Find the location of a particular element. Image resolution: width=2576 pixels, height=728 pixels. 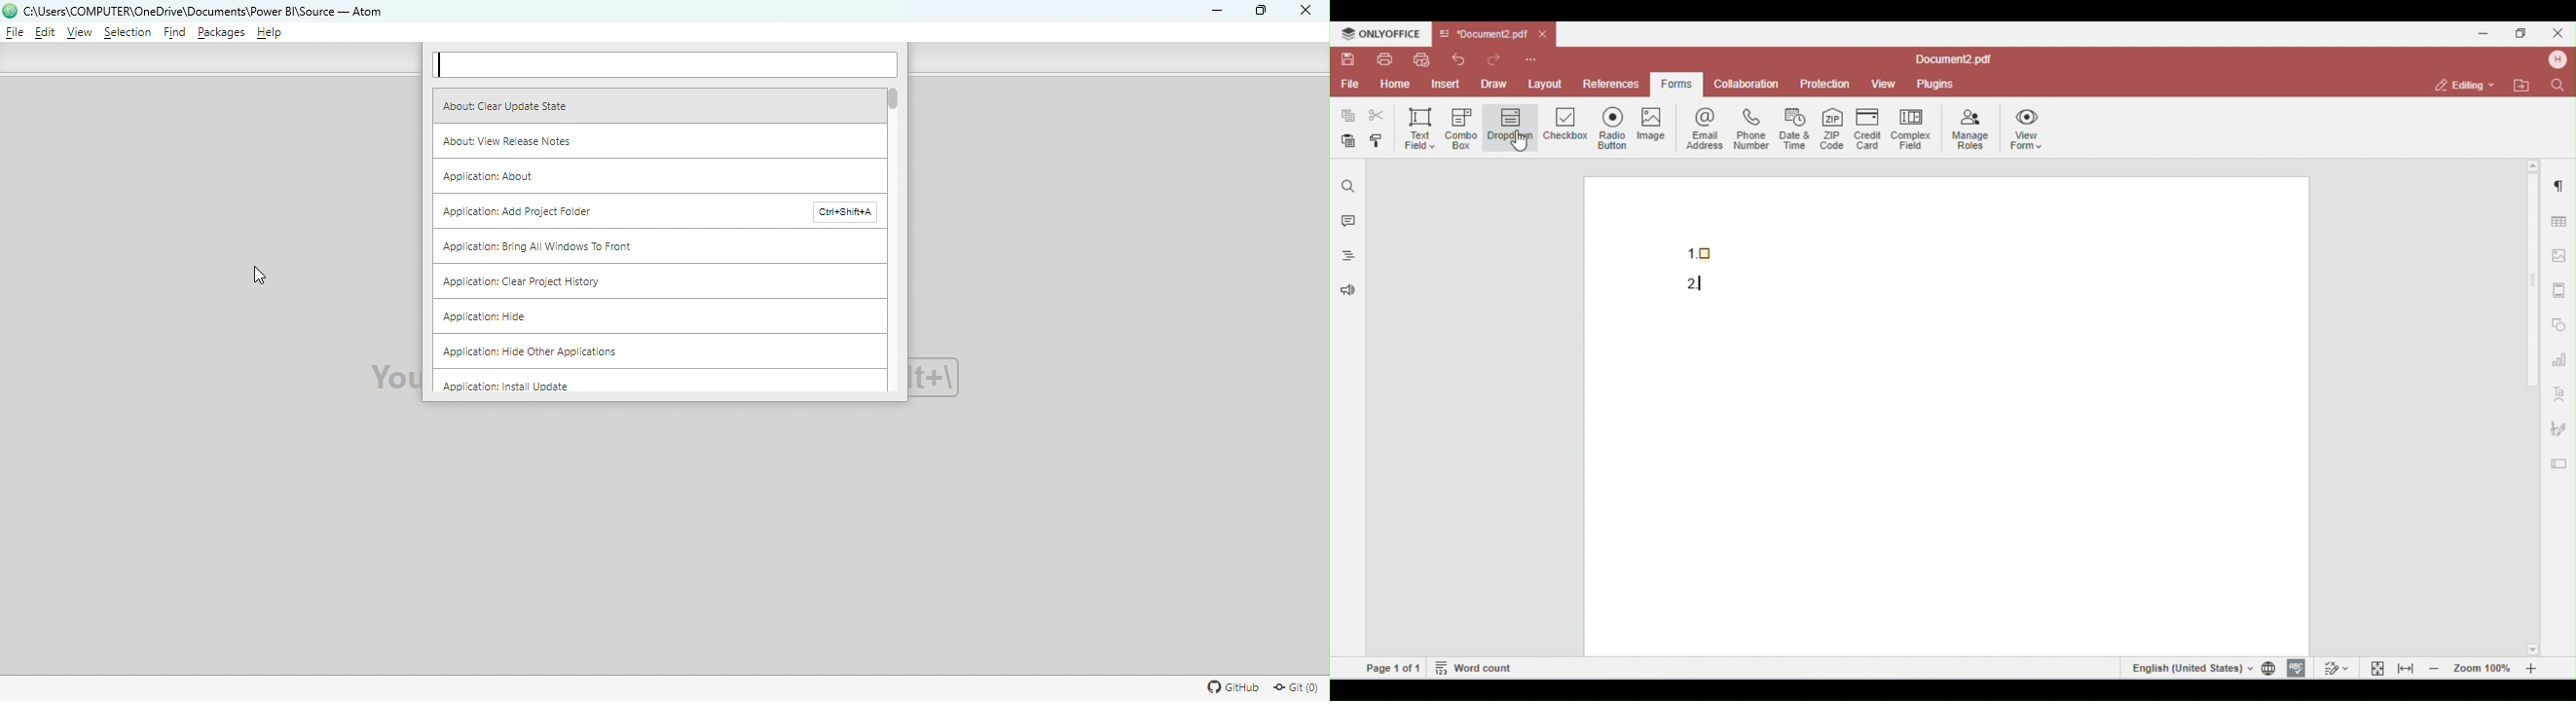

Help is located at coordinates (271, 33).